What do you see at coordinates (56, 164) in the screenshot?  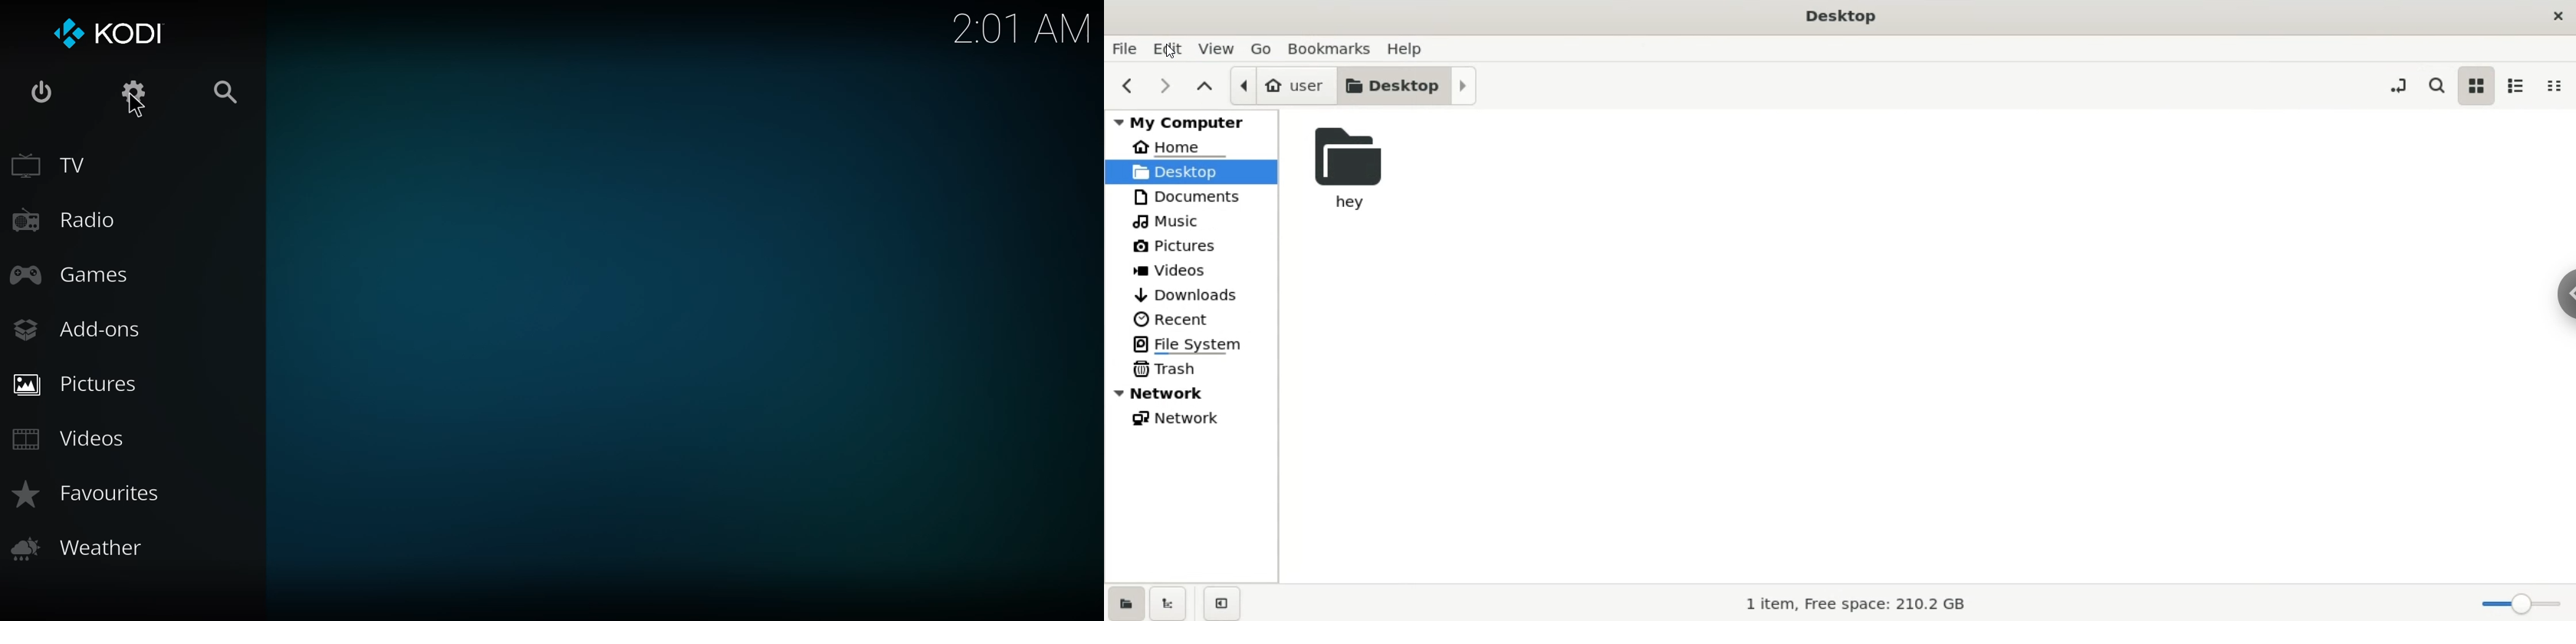 I see `tv` at bounding box center [56, 164].